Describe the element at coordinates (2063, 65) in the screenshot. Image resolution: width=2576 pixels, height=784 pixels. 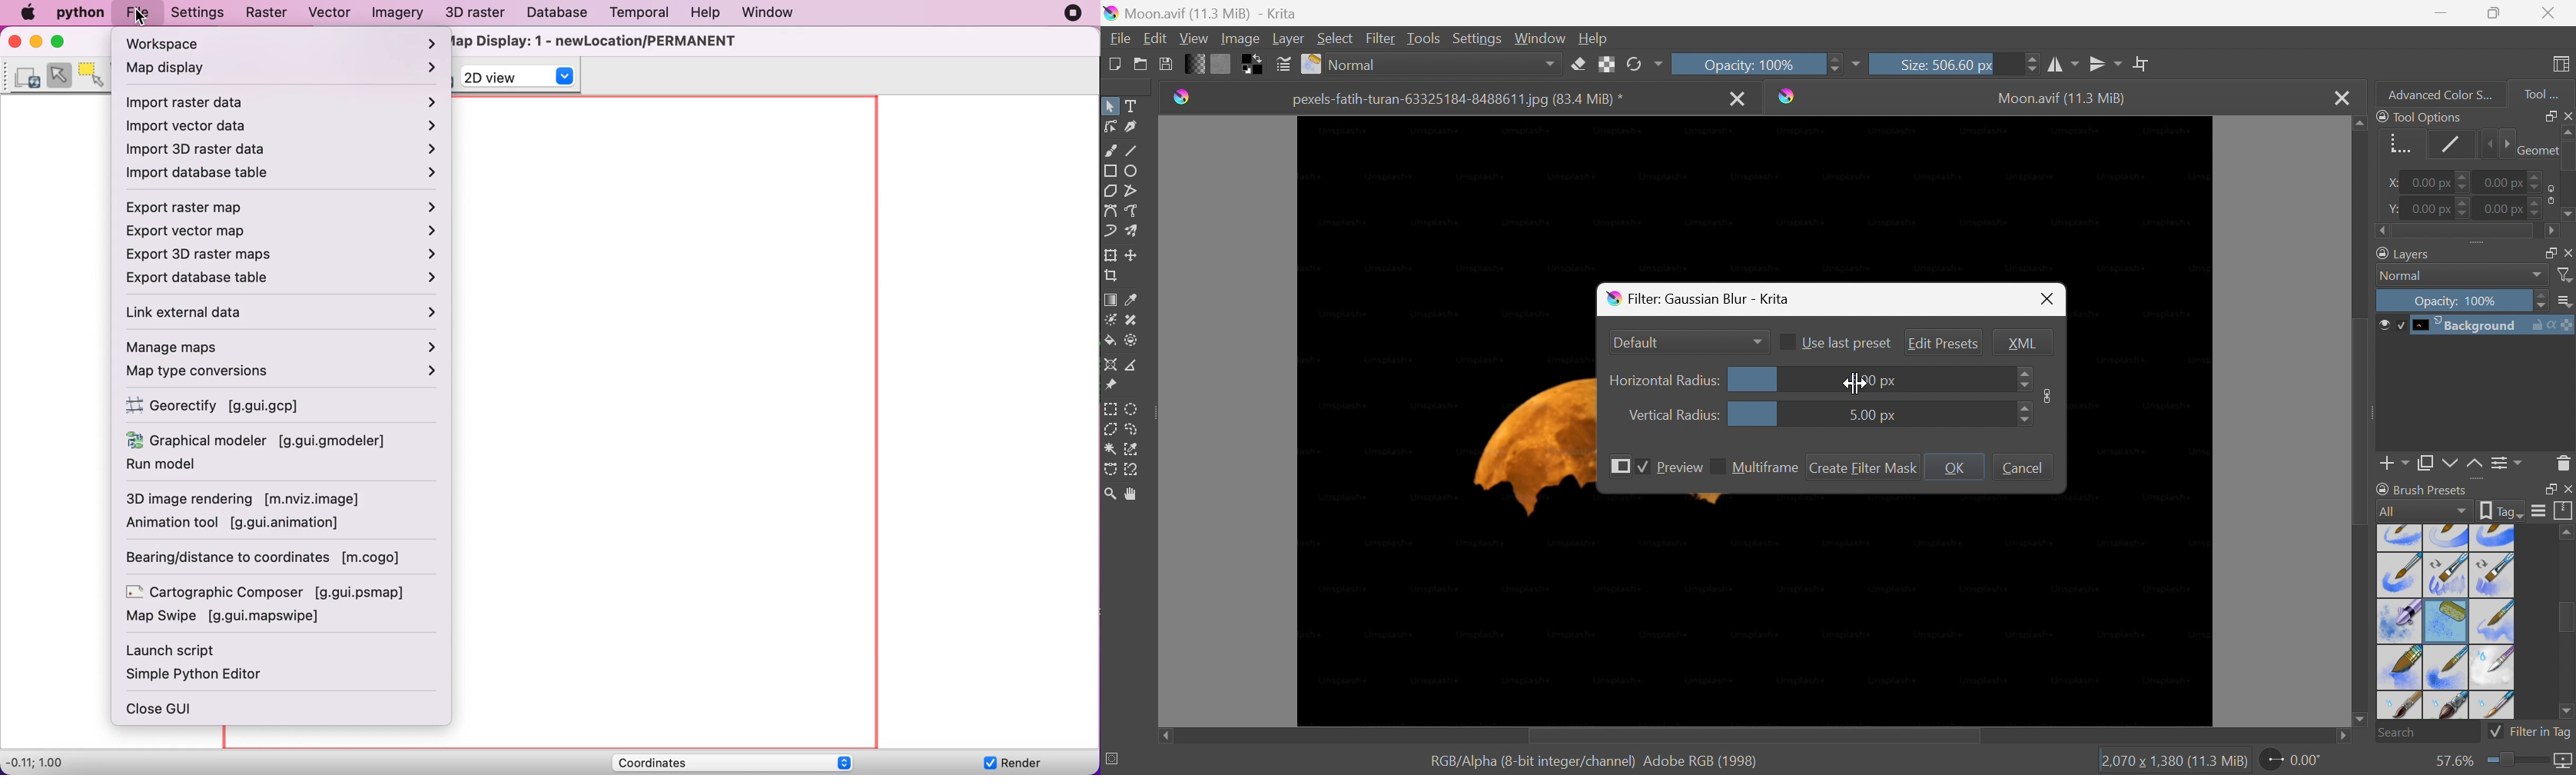
I see `Horizontal mirror tool` at that location.